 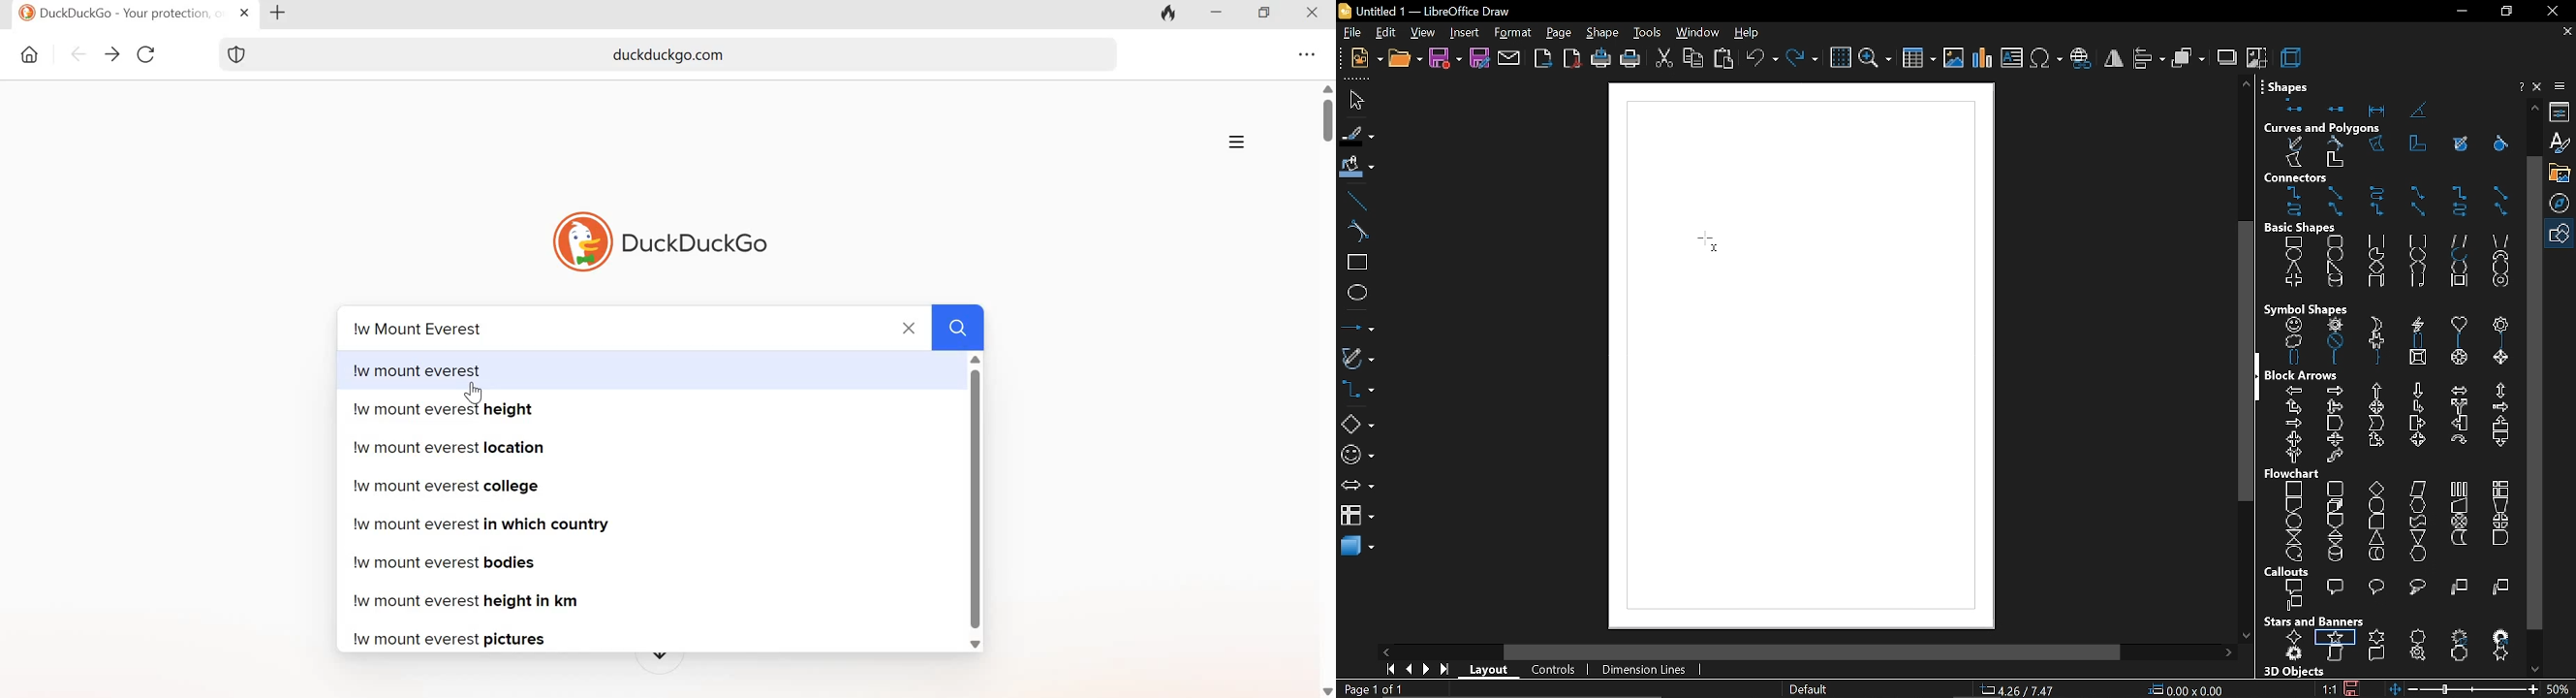 What do you see at coordinates (1350, 33) in the screenshot?
I see `file` at bounding box center [1350, 33].